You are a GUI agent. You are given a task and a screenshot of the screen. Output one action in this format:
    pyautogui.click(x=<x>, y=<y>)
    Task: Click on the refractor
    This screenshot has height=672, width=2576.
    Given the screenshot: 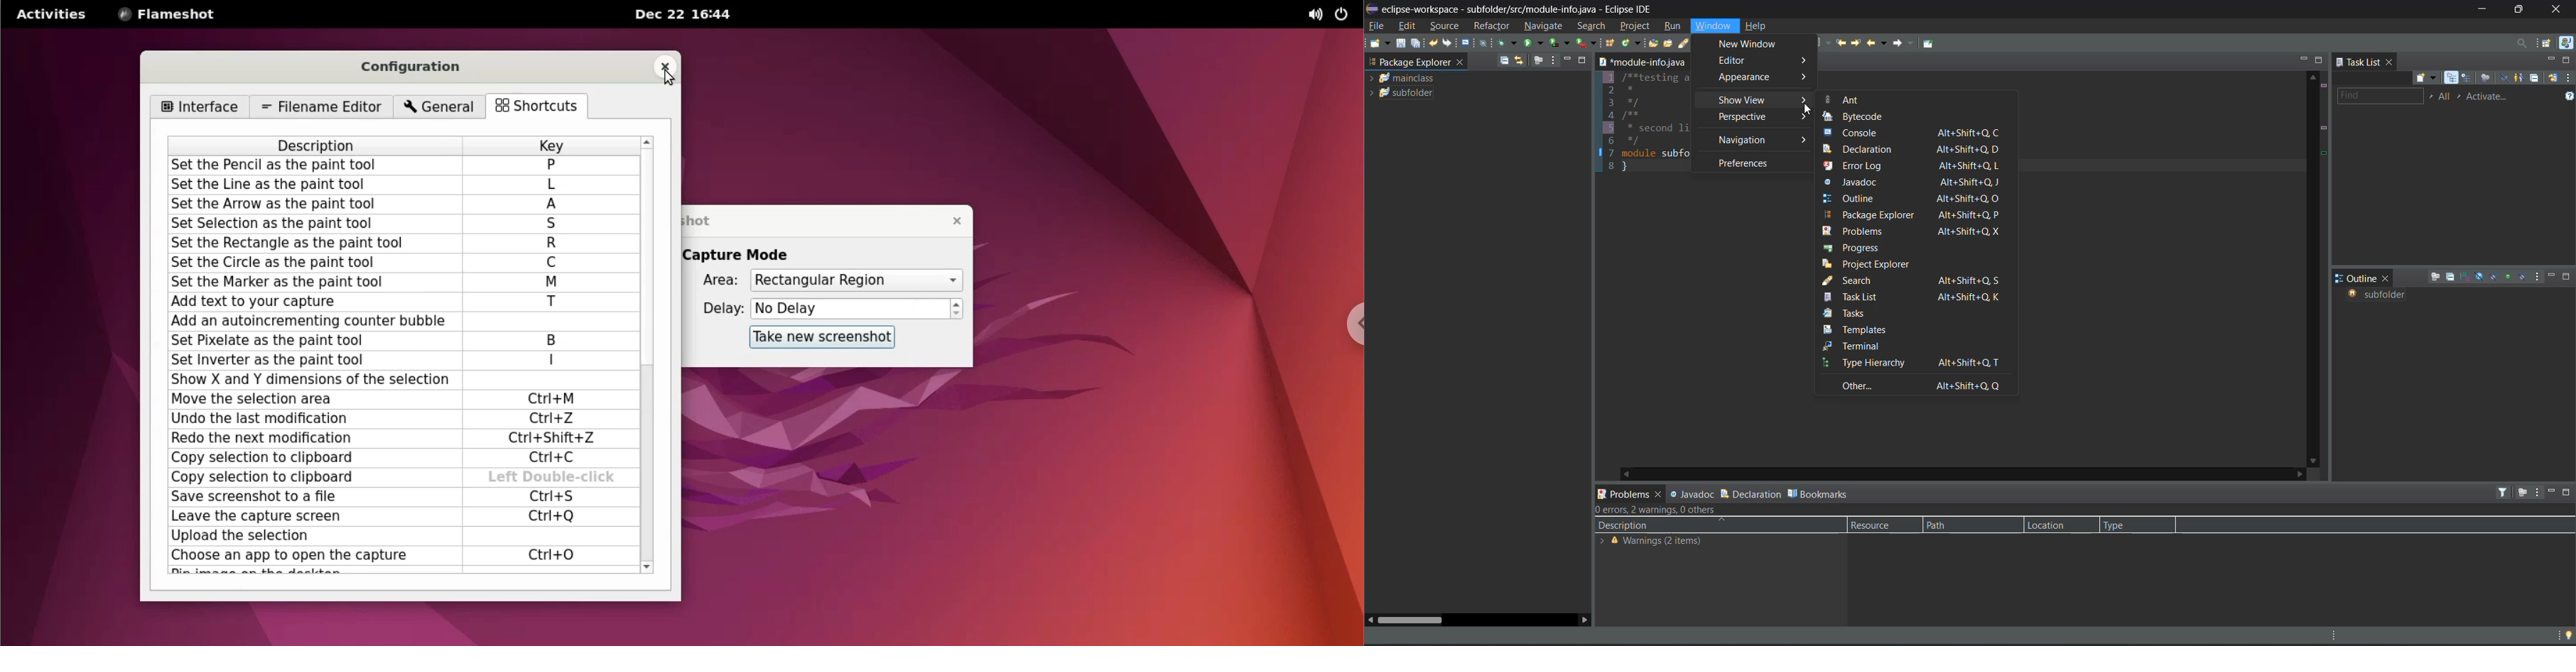 What is the action you would take?
    pyautogui.click(x=1492, y=25)
    